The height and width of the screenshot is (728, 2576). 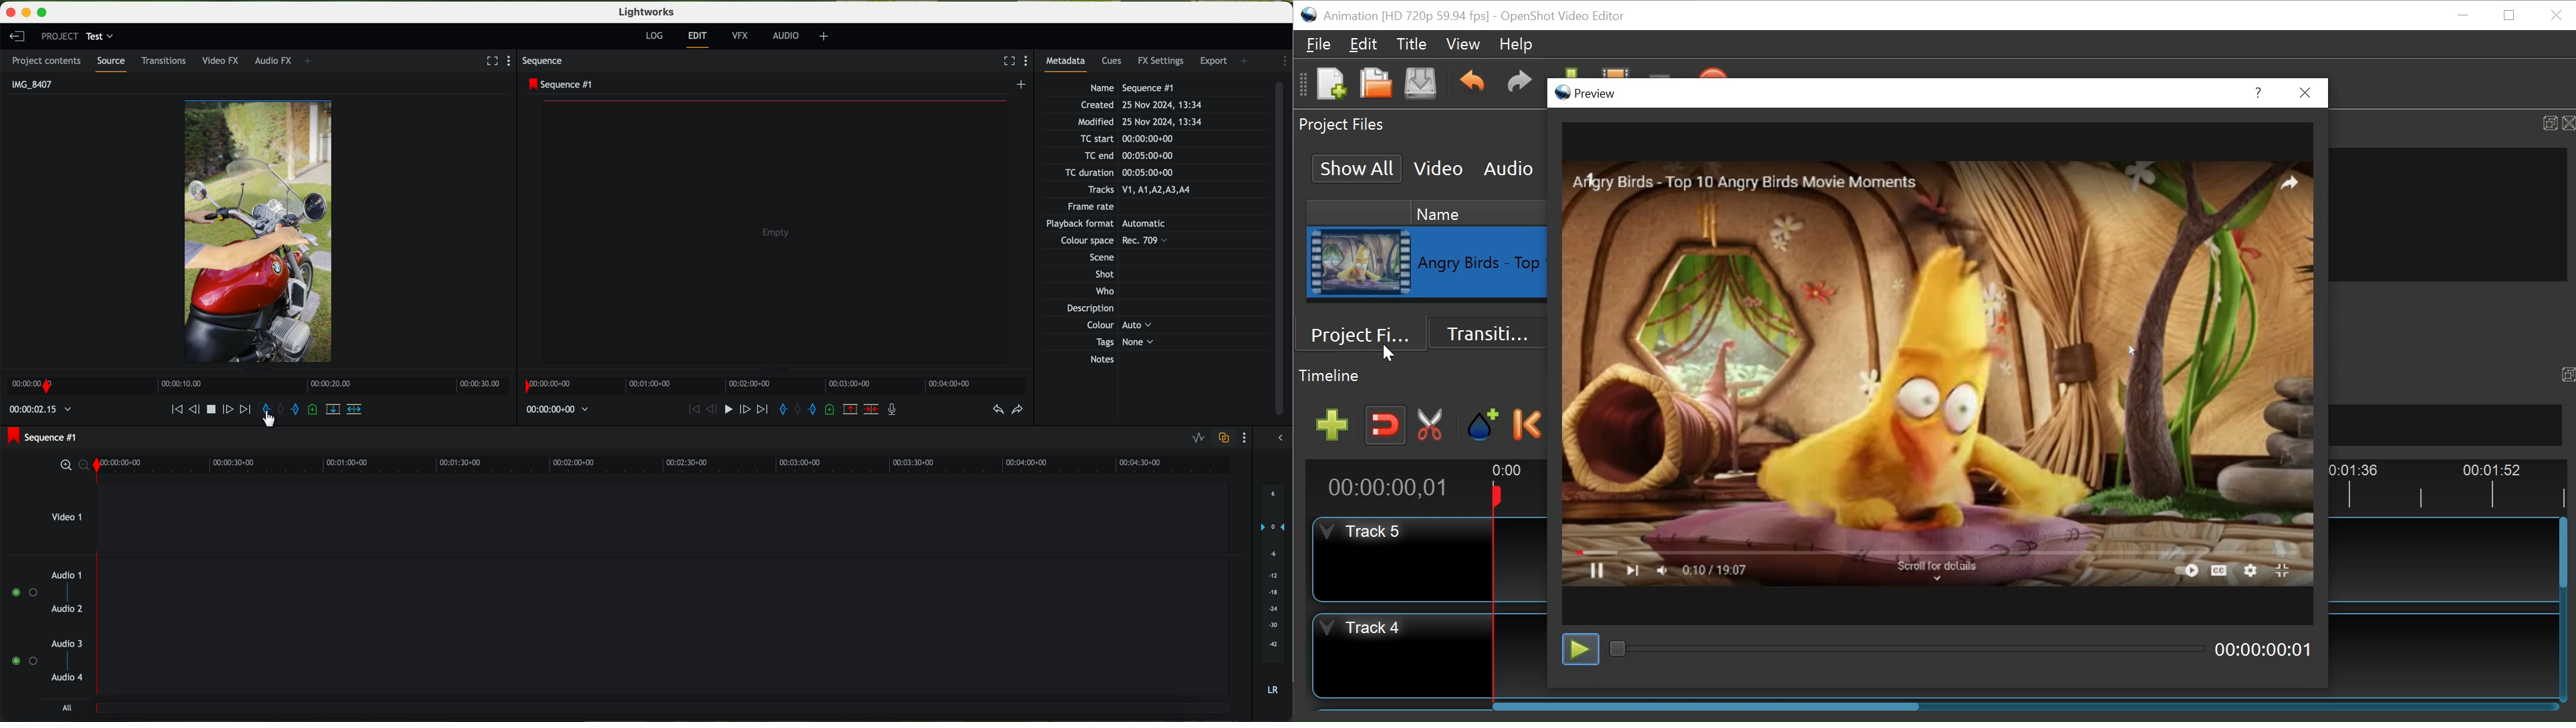 I want to click on show settings menu, so click(x=1283, y=61).